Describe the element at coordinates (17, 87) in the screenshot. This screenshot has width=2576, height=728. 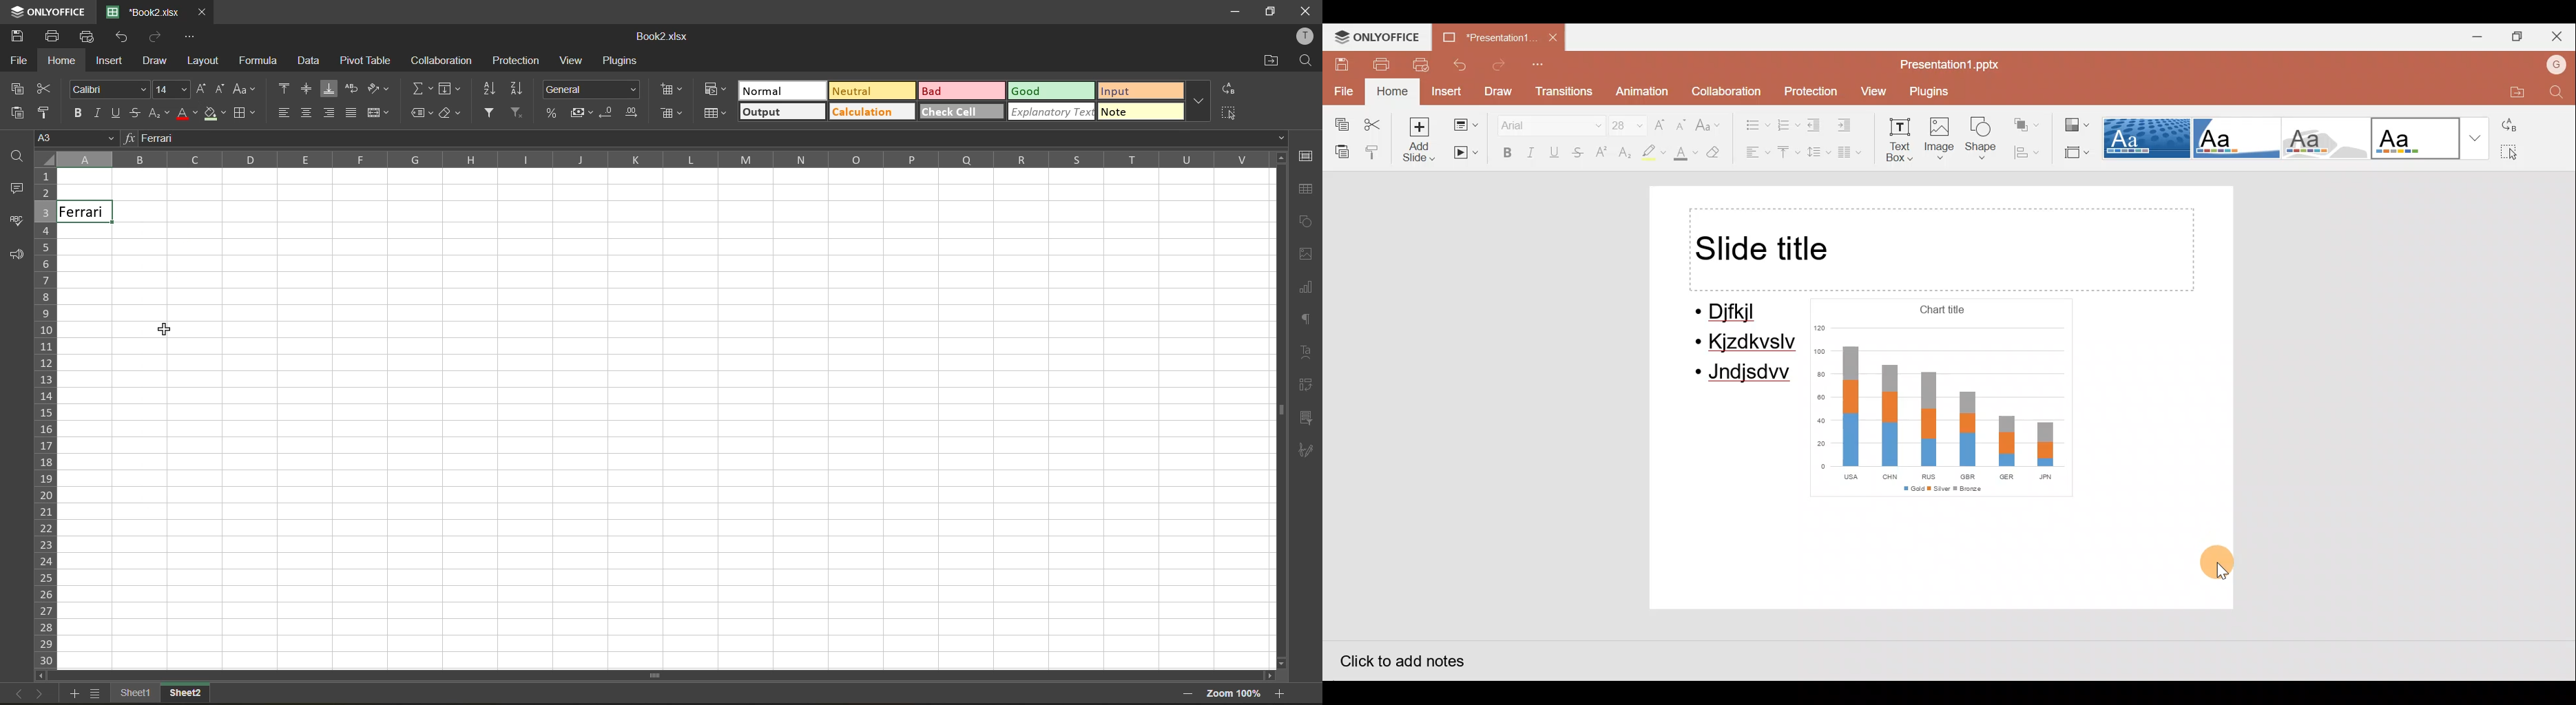
I see `copy` at that location.